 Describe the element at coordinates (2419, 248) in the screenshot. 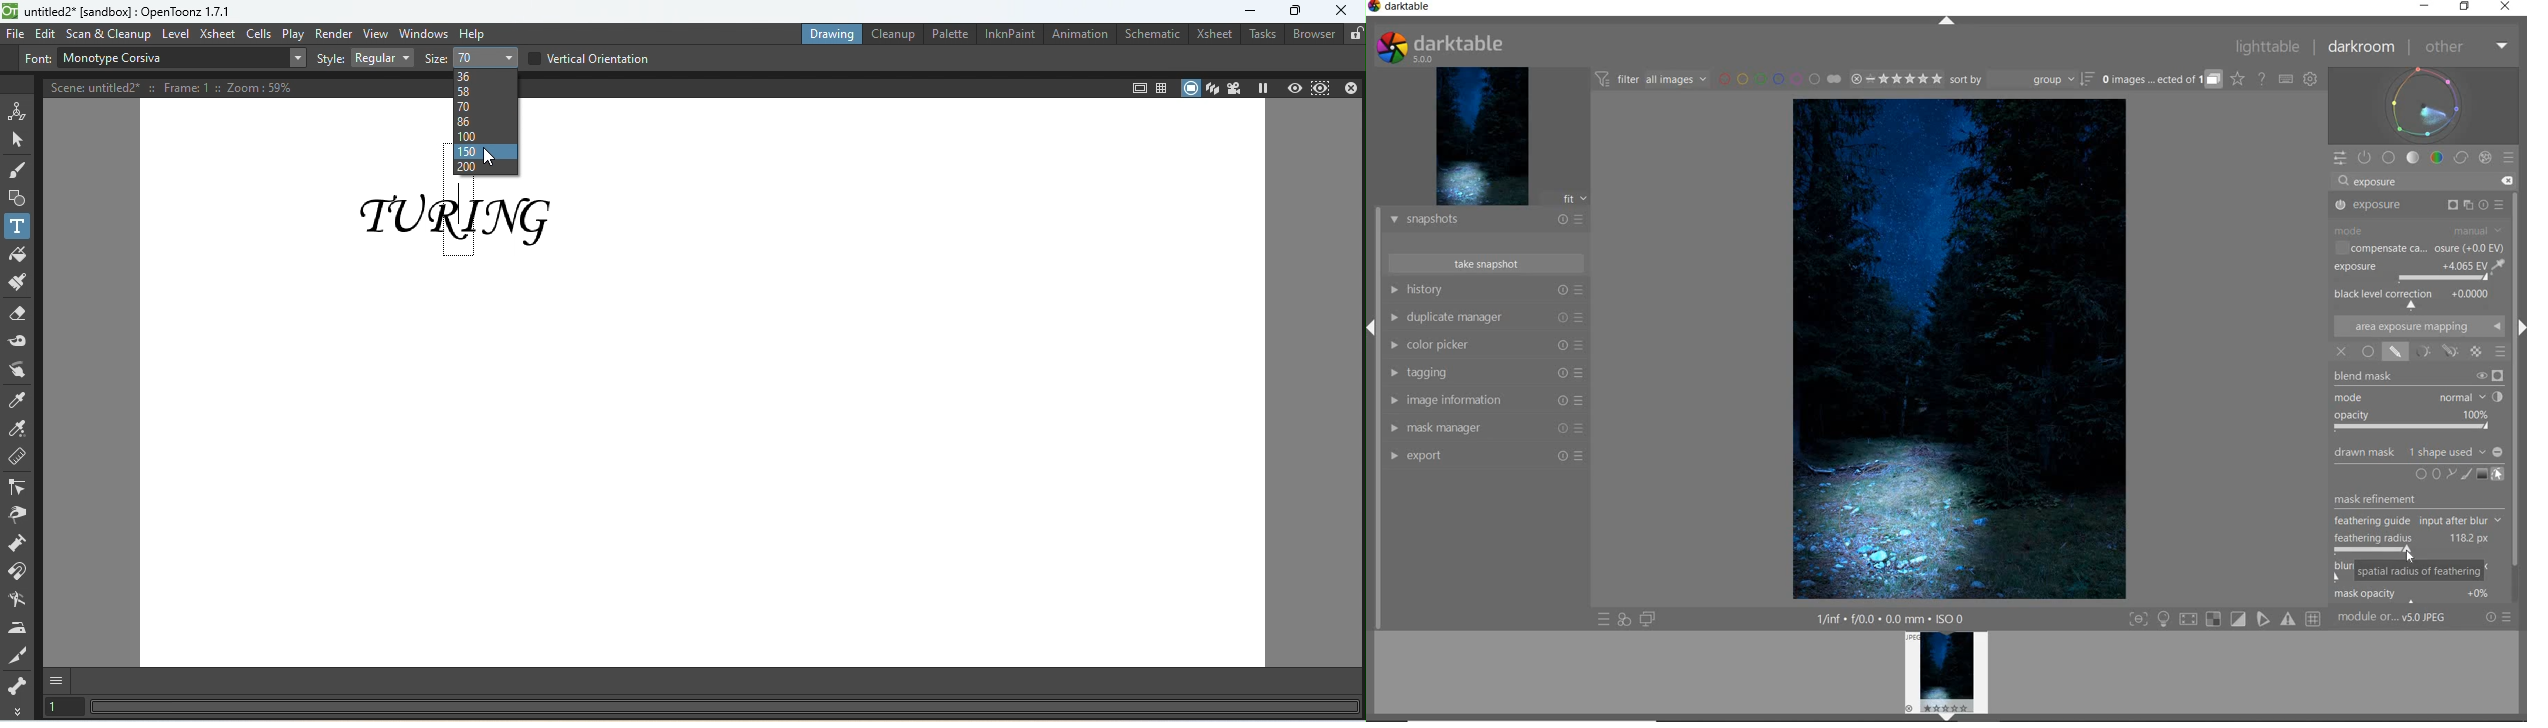

I see `COMPENSATE CA...OSURE` at that location.